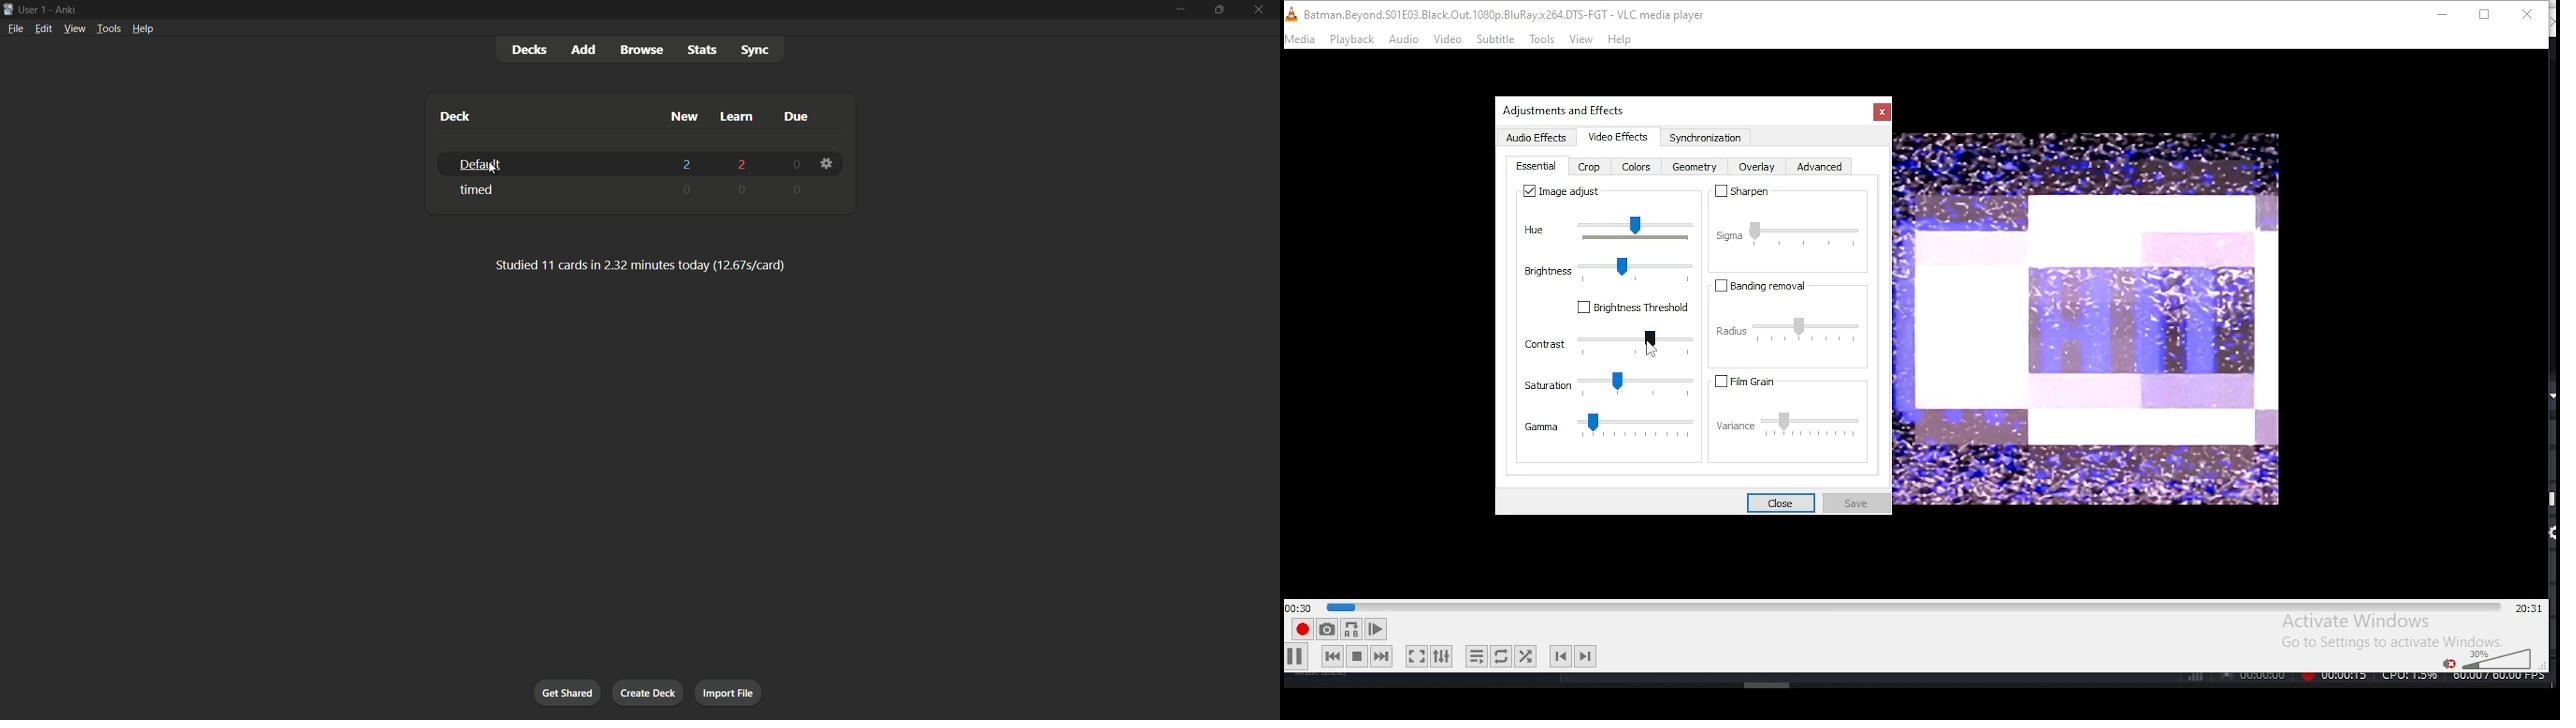  Describe the element at coordinates (1608, 385) in the screenshot. I see `saturation settings slider` at that location.